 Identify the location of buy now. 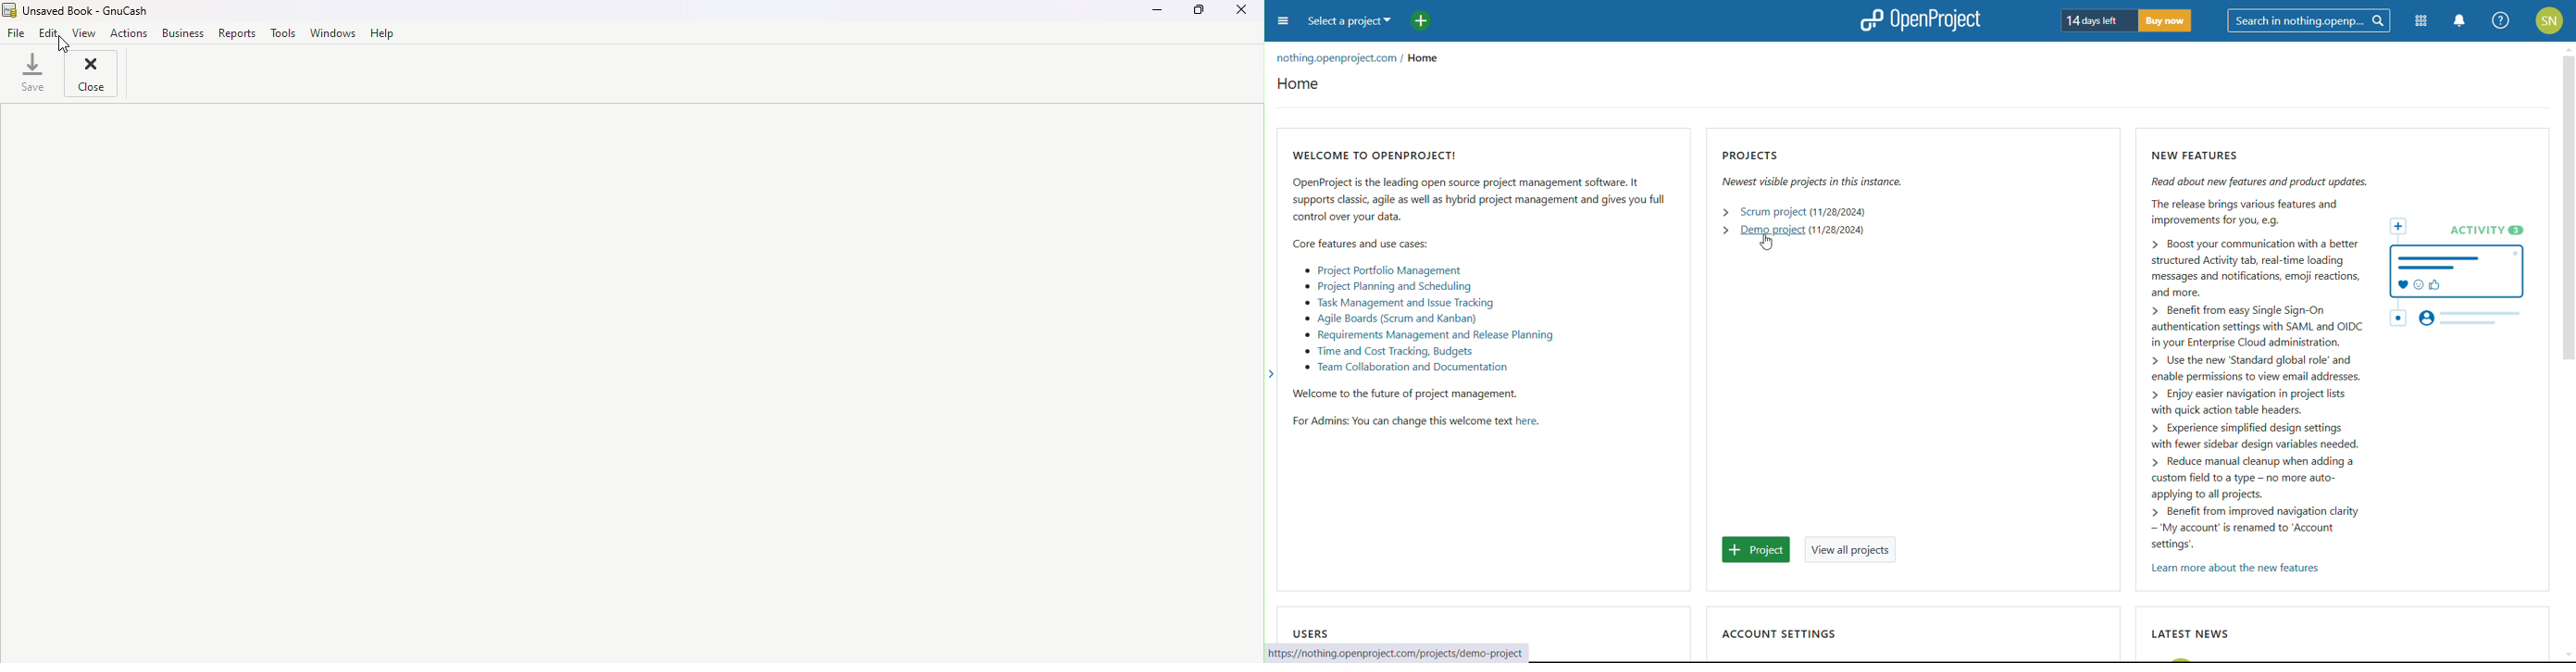
(2165, 21).